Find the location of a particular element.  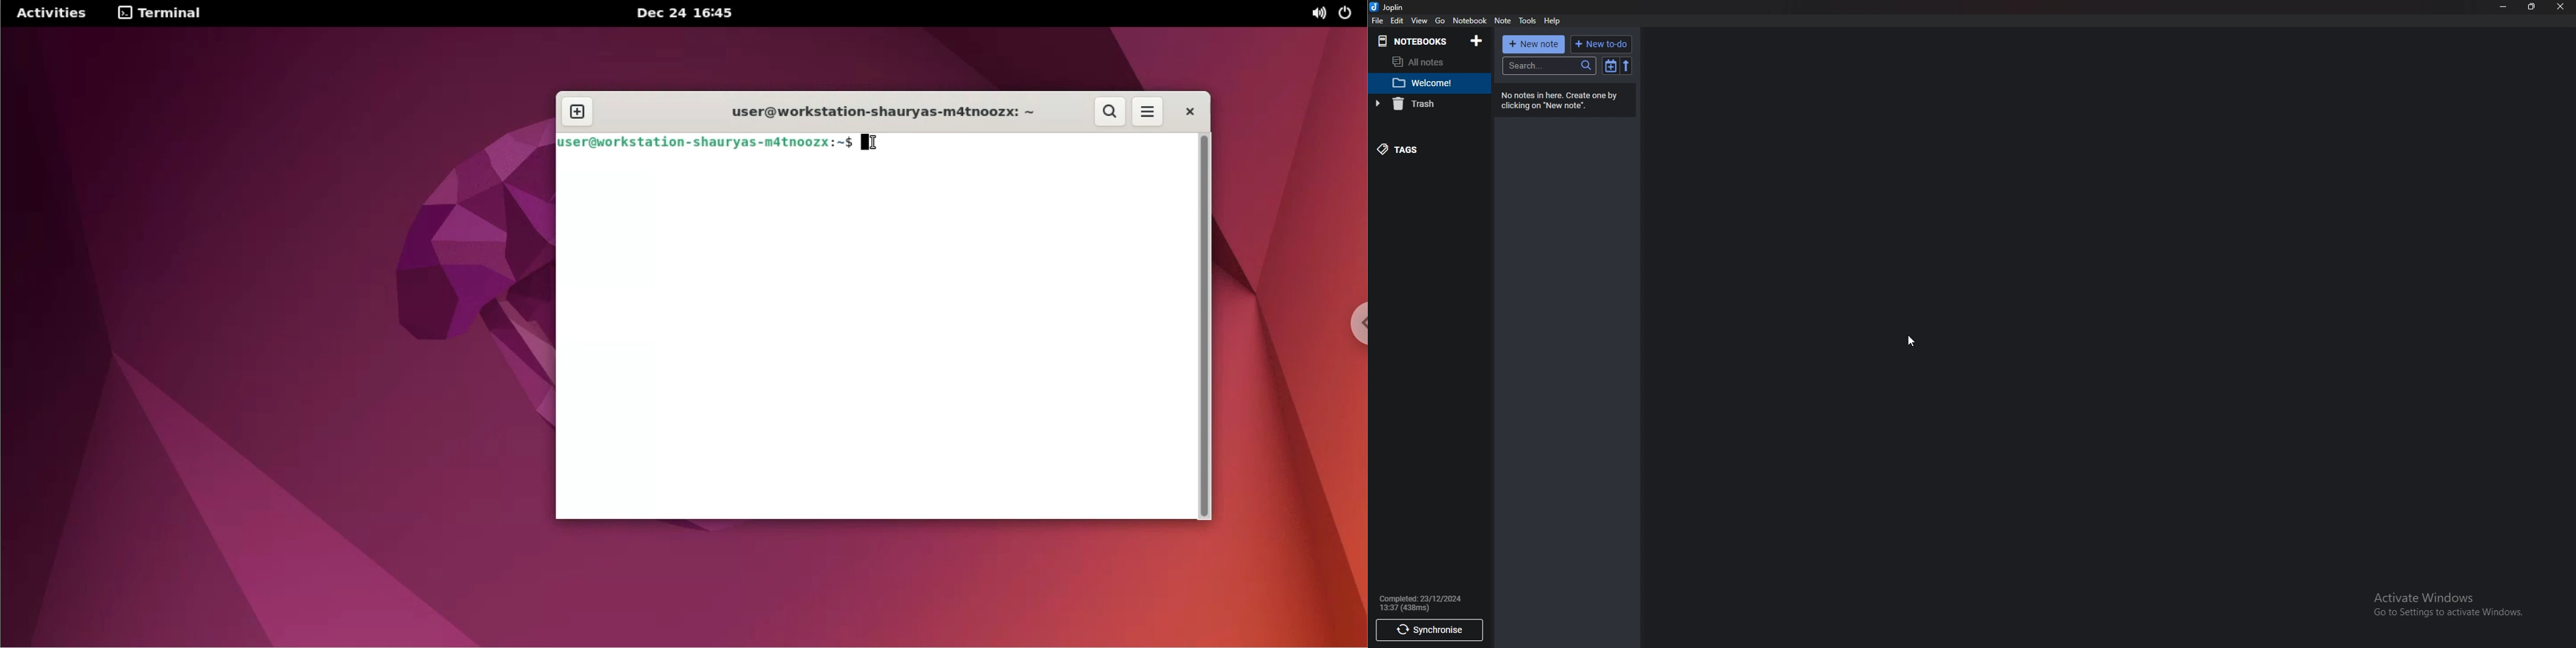

Info is located at coordinates (1426, 603).